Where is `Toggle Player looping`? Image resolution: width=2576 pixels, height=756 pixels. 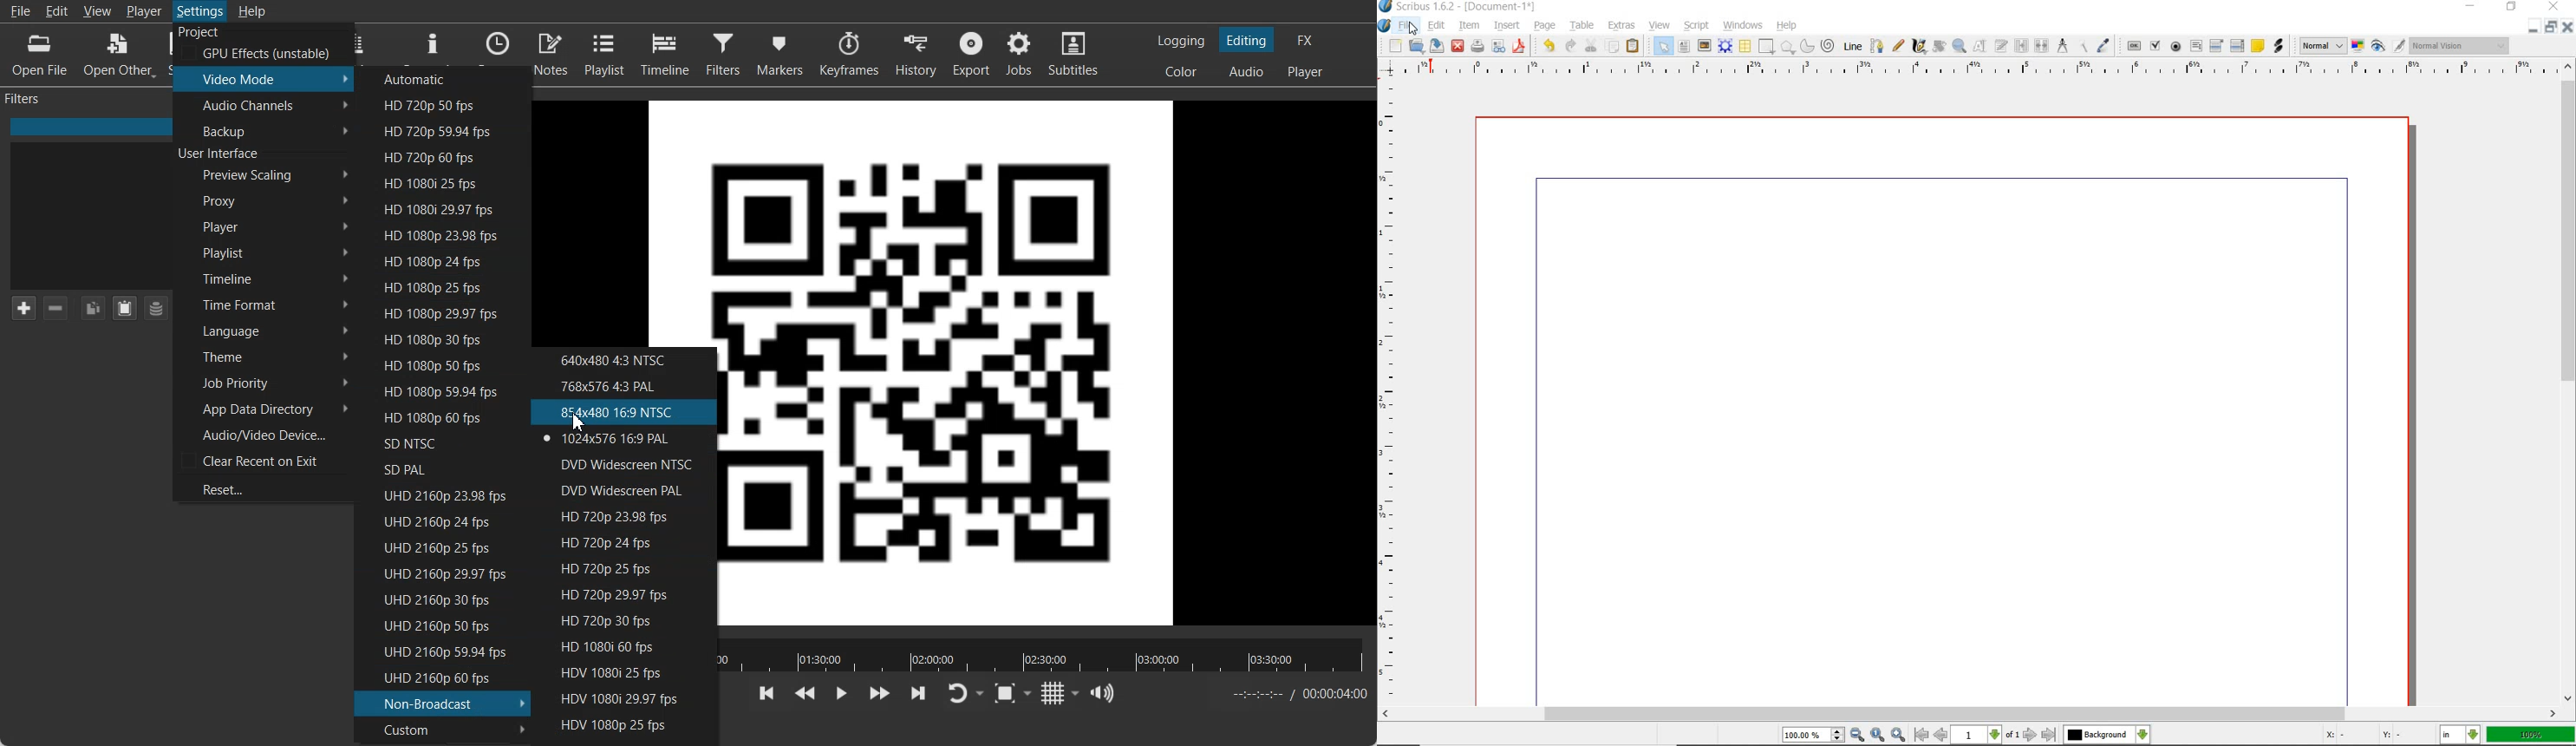
Toggle Player looping is located at coordinates (965, 694).